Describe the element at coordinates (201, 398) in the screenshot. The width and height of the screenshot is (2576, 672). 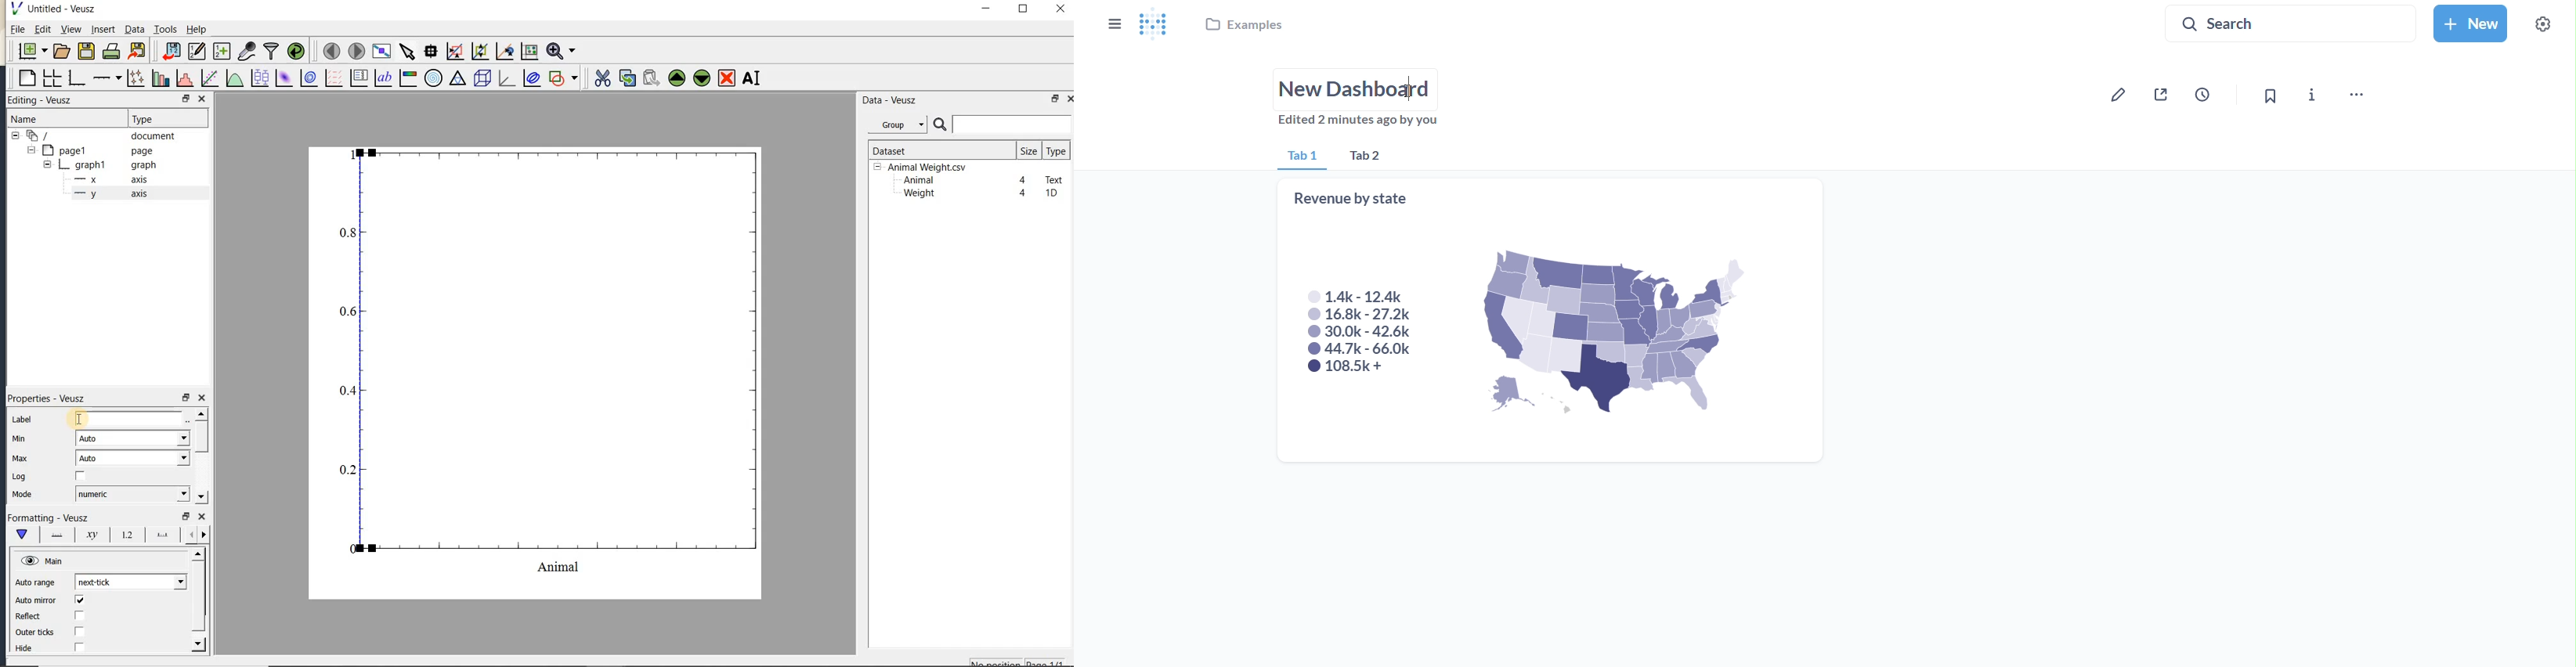
I see `close` at that location.